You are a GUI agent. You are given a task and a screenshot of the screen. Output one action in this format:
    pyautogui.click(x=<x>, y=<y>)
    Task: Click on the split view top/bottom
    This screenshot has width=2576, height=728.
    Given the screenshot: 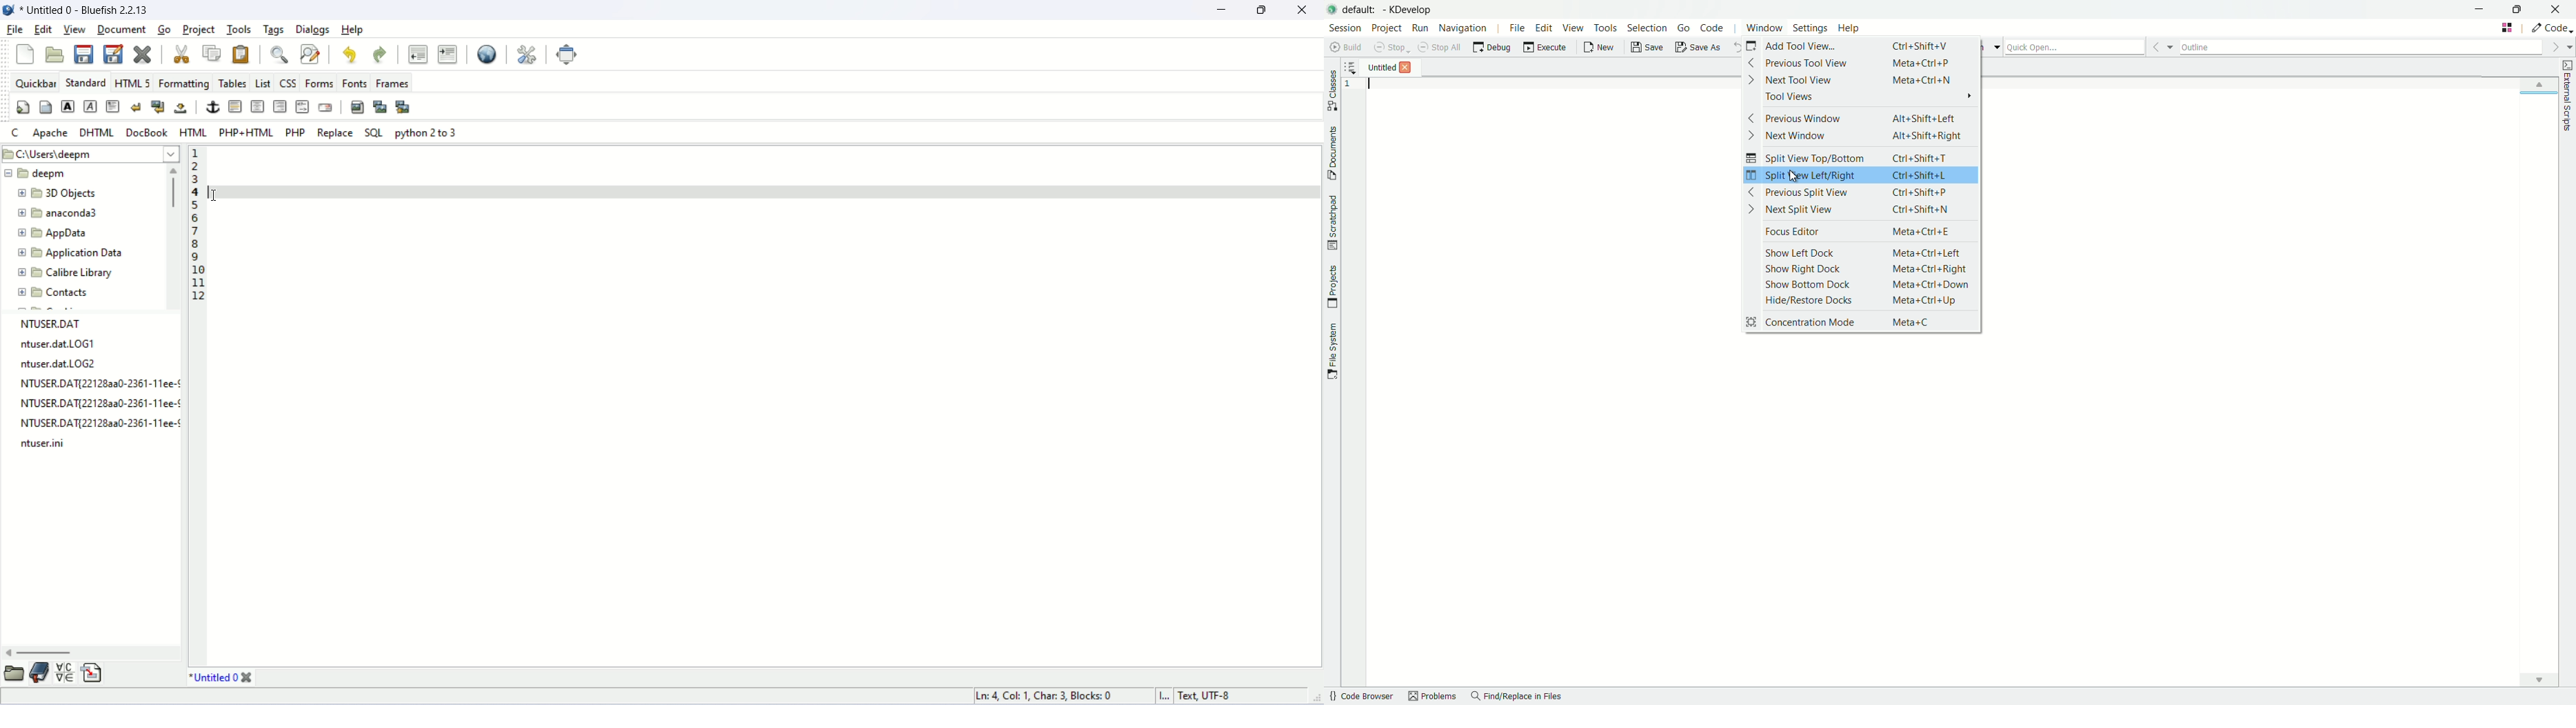 What is the action you would take?
    pyautogui.click(x=1807, y=157)
    